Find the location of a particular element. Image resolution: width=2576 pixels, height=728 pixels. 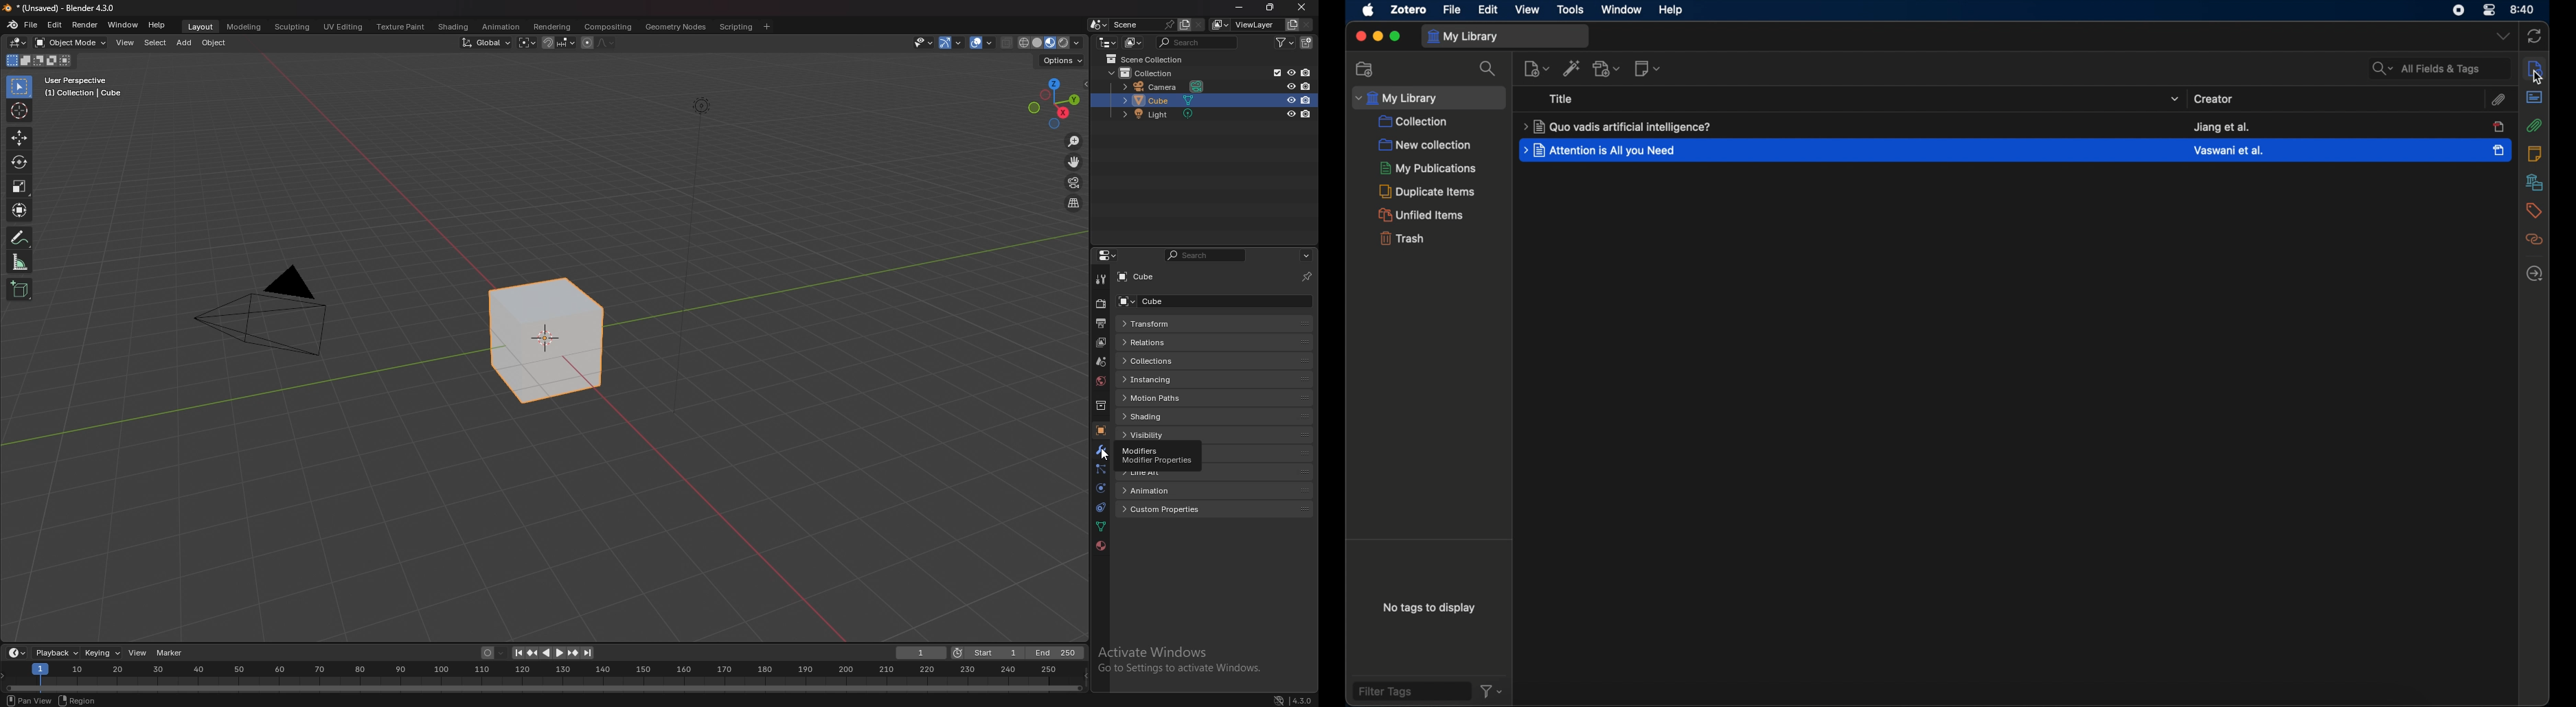

title dropdown is located at coordinates (2175, 98).